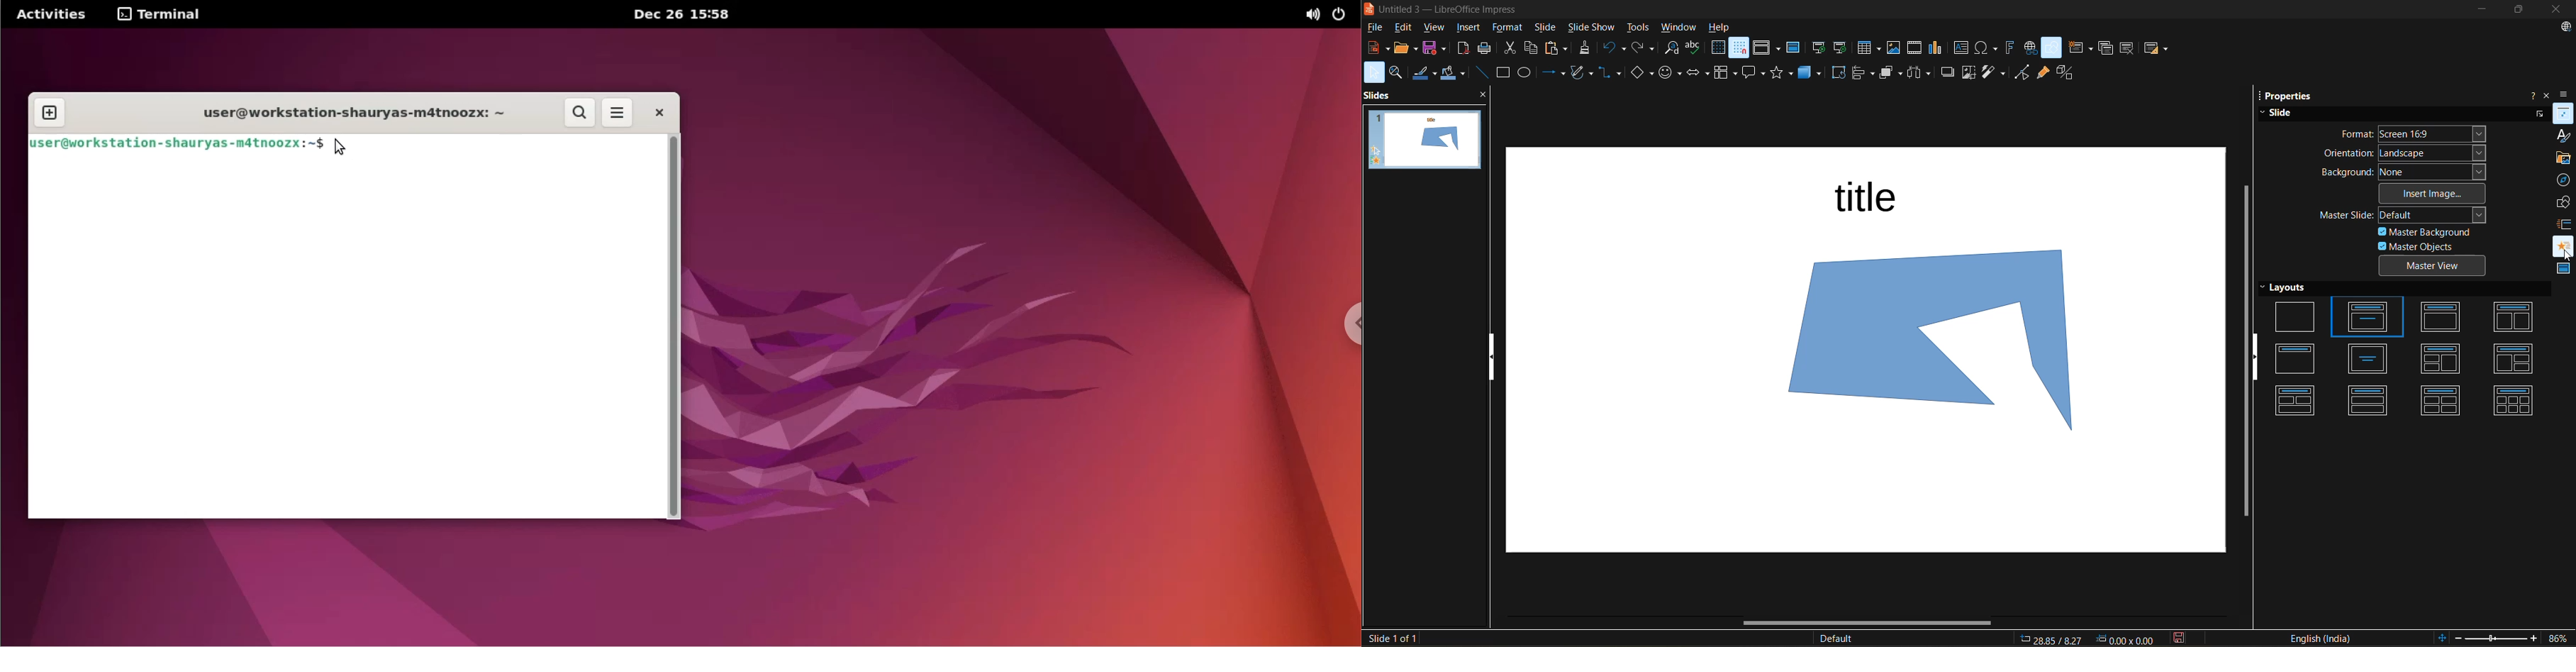  I want to click on file, so click(1374, 26).